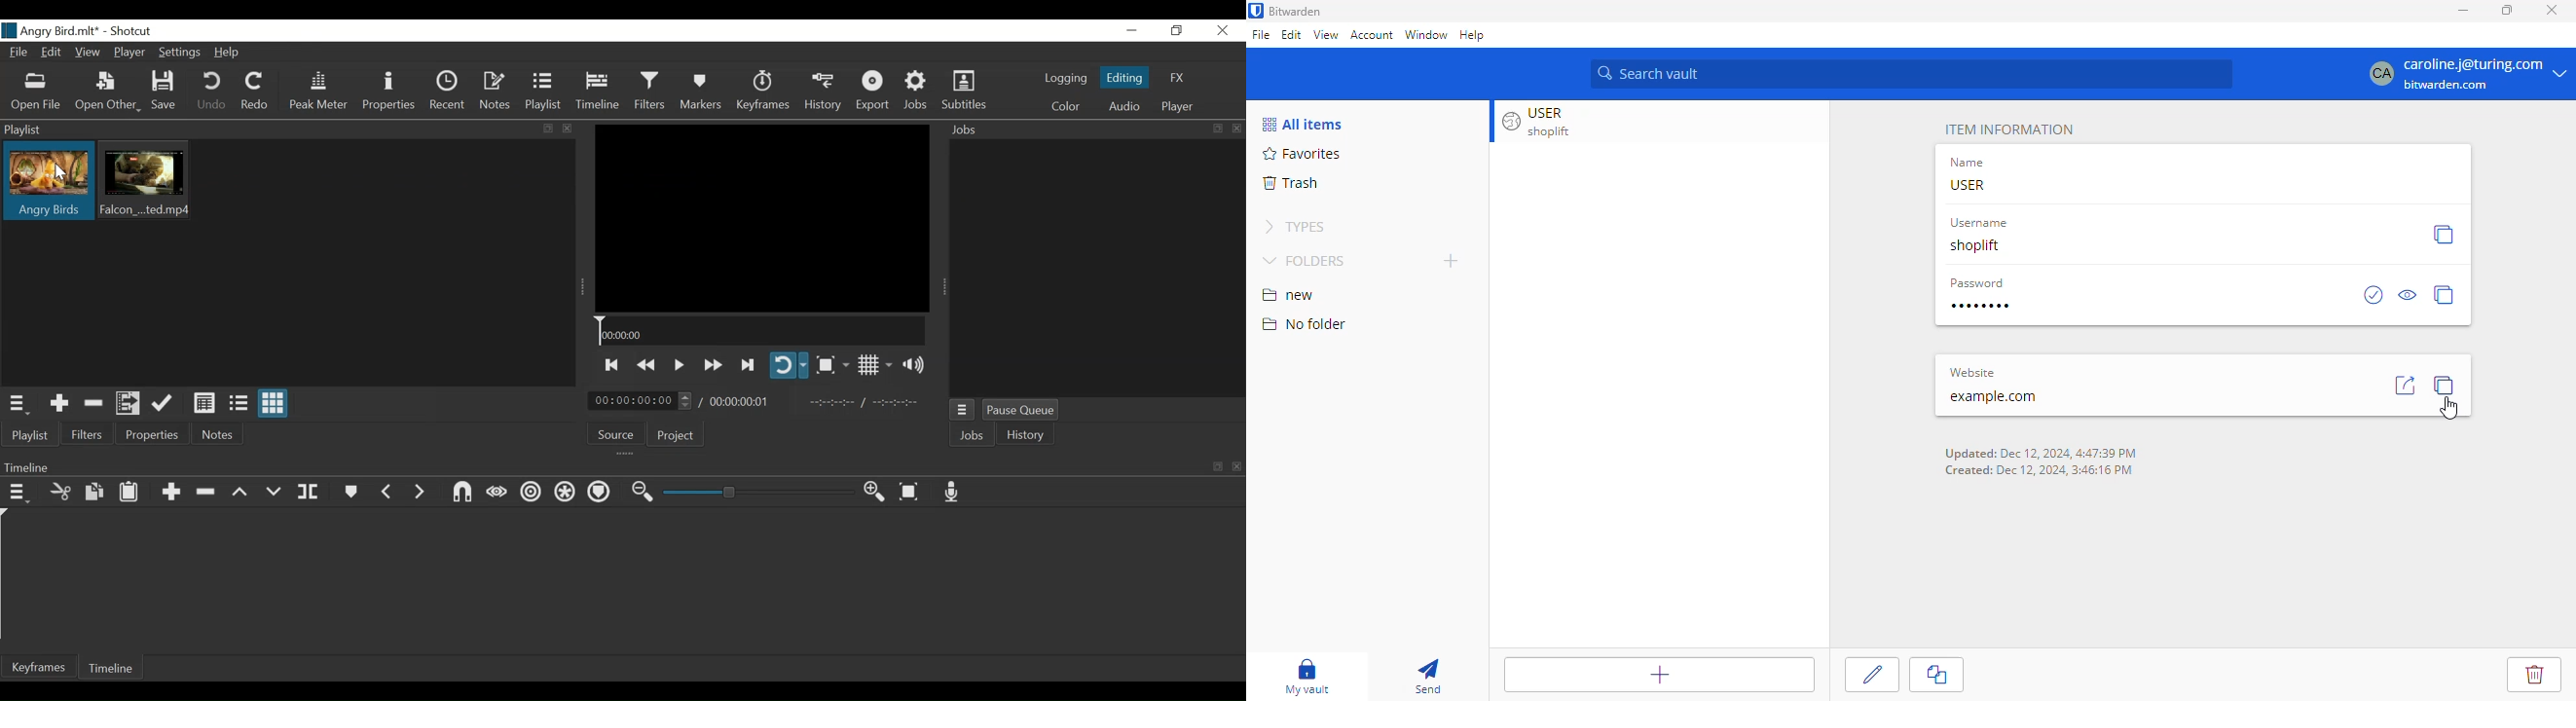 Image resolution: width=2576 pixels, height=728 pixels. Describe the element at coordinates (2557, 10) in the screenshot. I see `close` at that location.